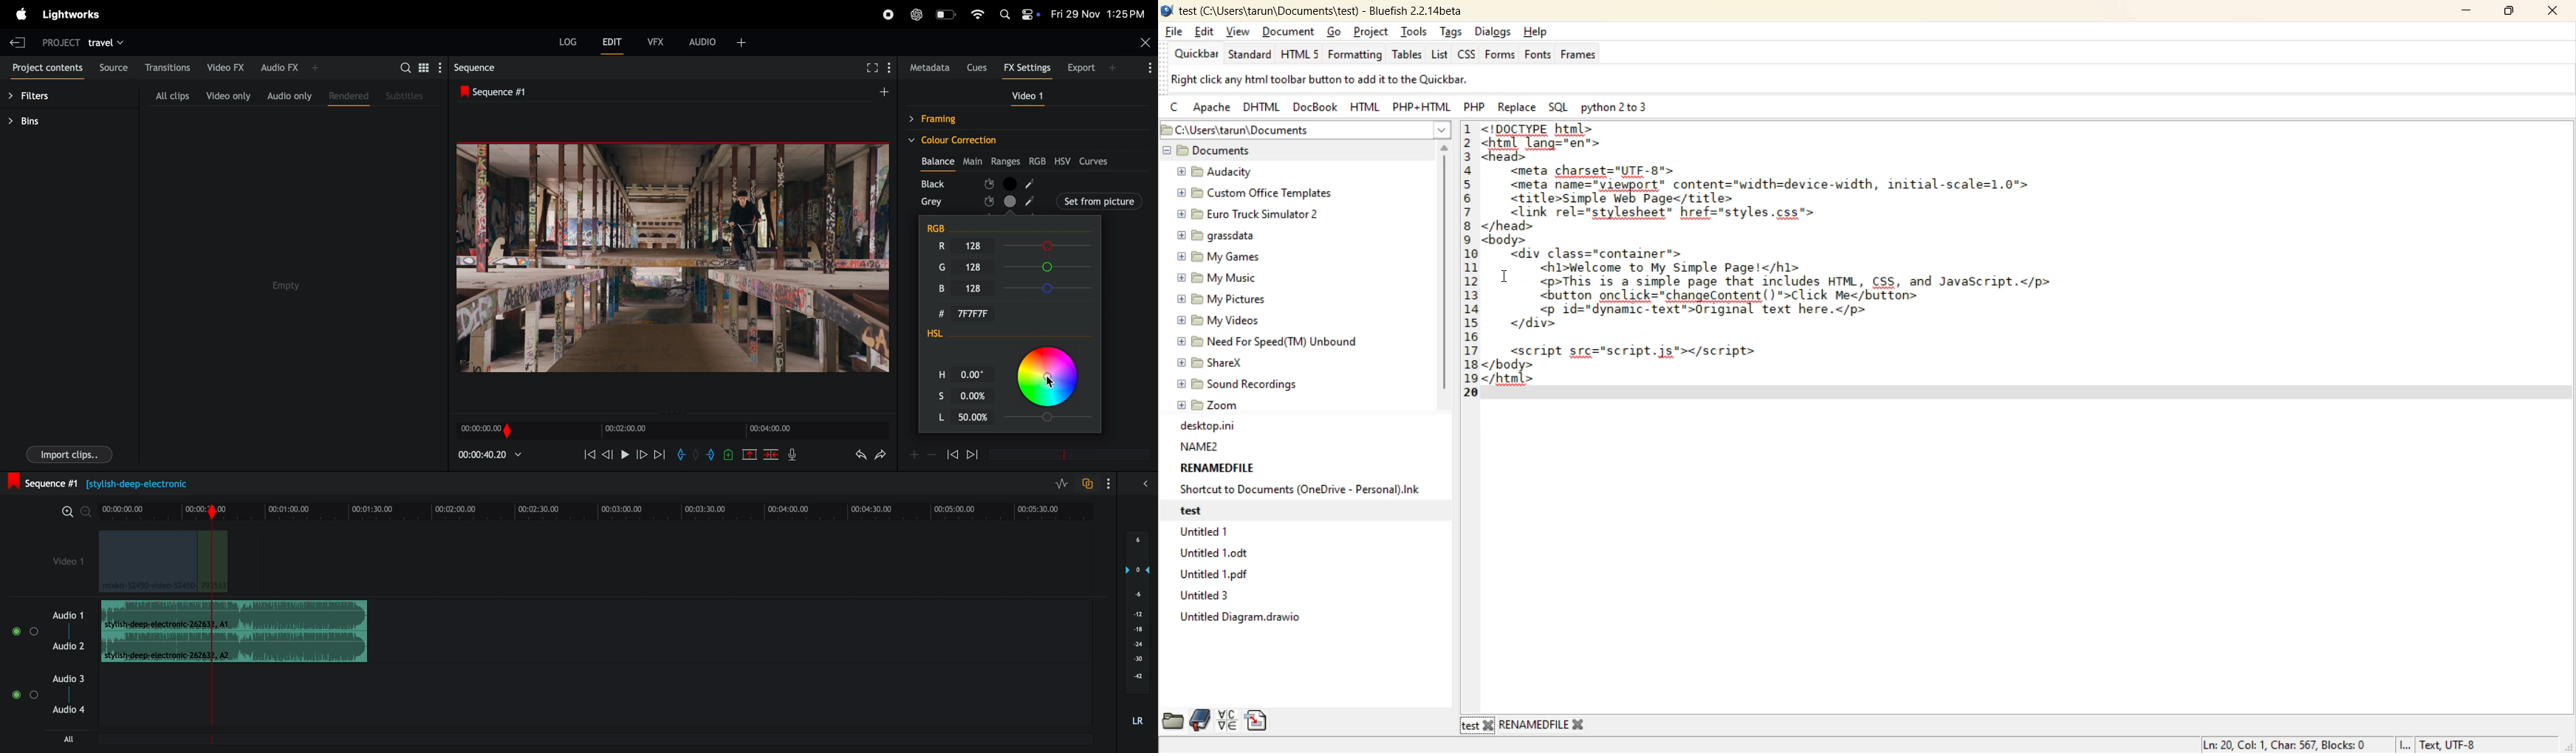 The image size is (2576, 756). Describe the element at coordinates (1007, 15) in the screenshot. I see `Spotlight` at that location.